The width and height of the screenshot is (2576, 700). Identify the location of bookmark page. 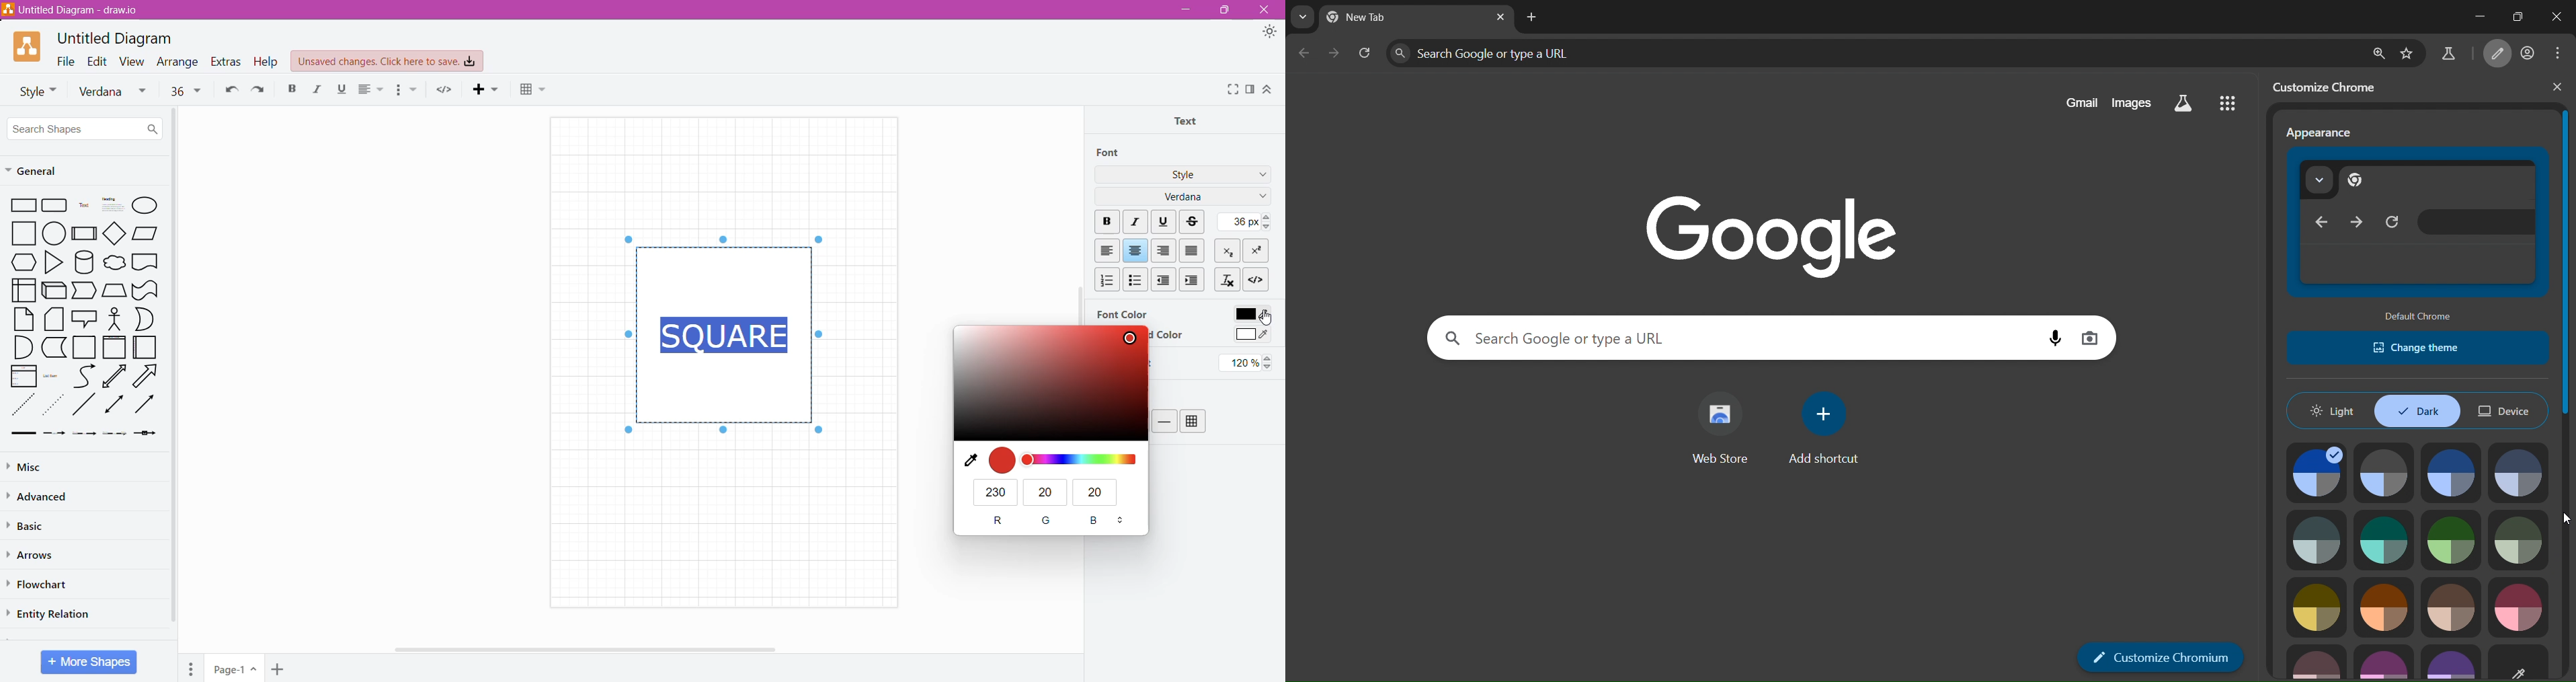
(2411, 50).